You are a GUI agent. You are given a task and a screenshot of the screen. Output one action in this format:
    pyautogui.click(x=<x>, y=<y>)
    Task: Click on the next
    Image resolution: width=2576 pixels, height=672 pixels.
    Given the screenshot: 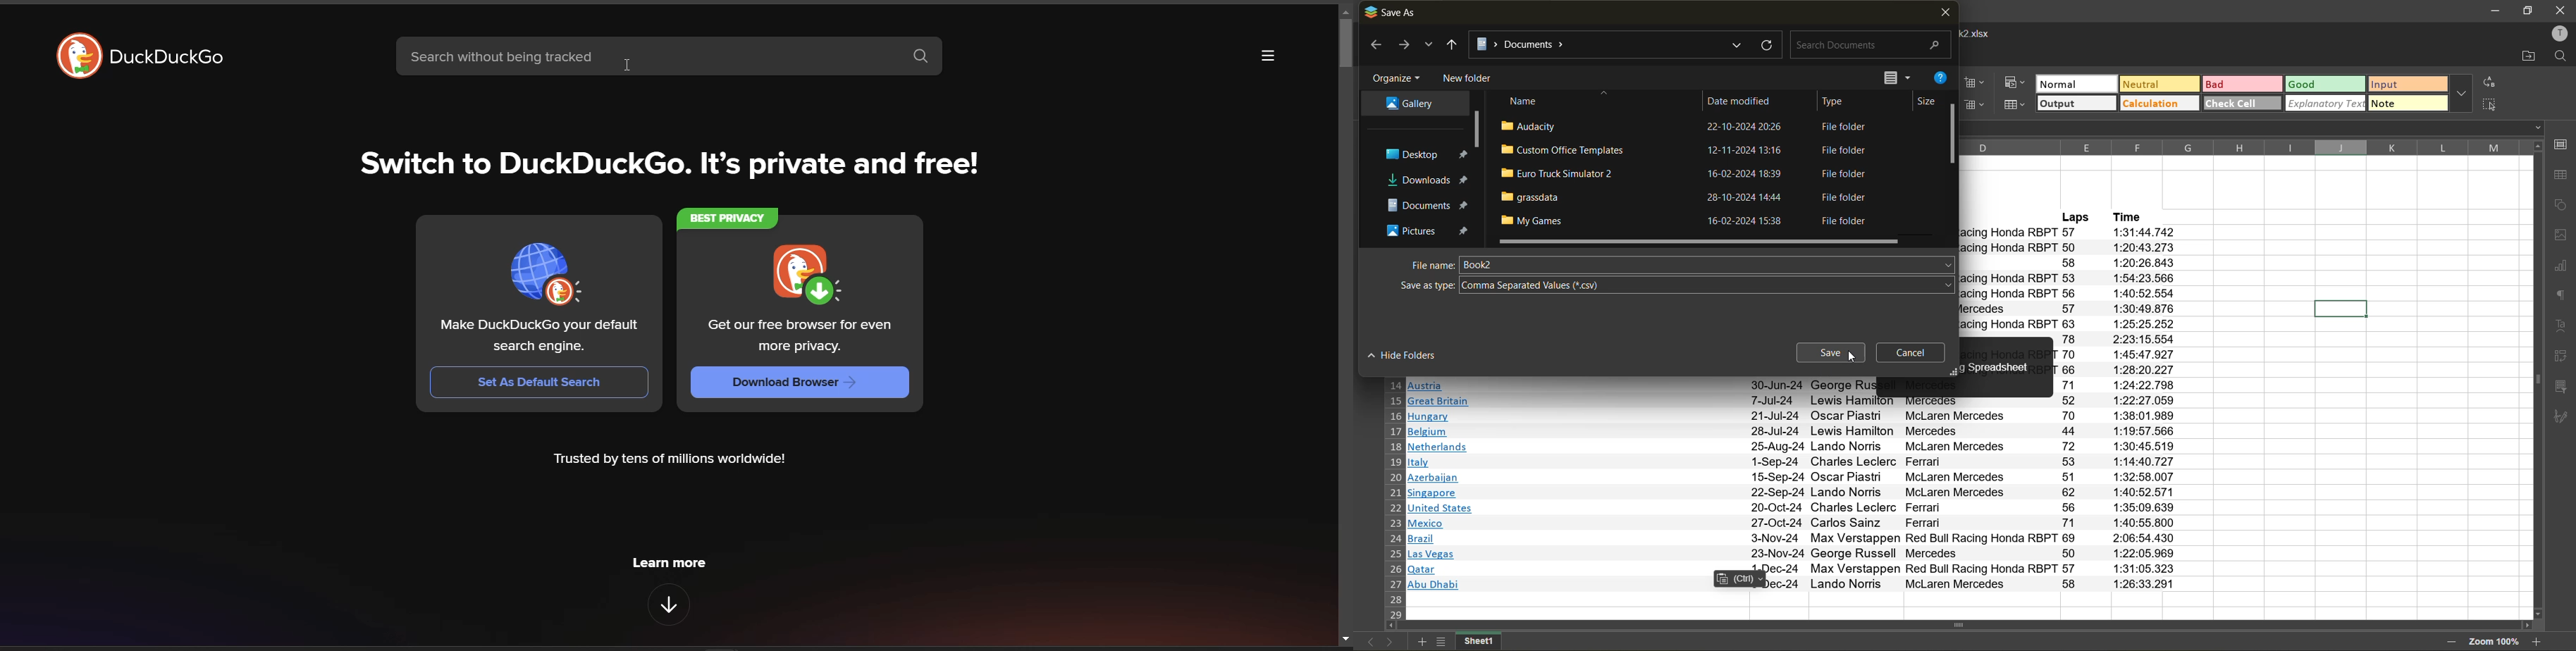 What is the action you would take?
    pyautogui.click(x=1389, y=643)
    